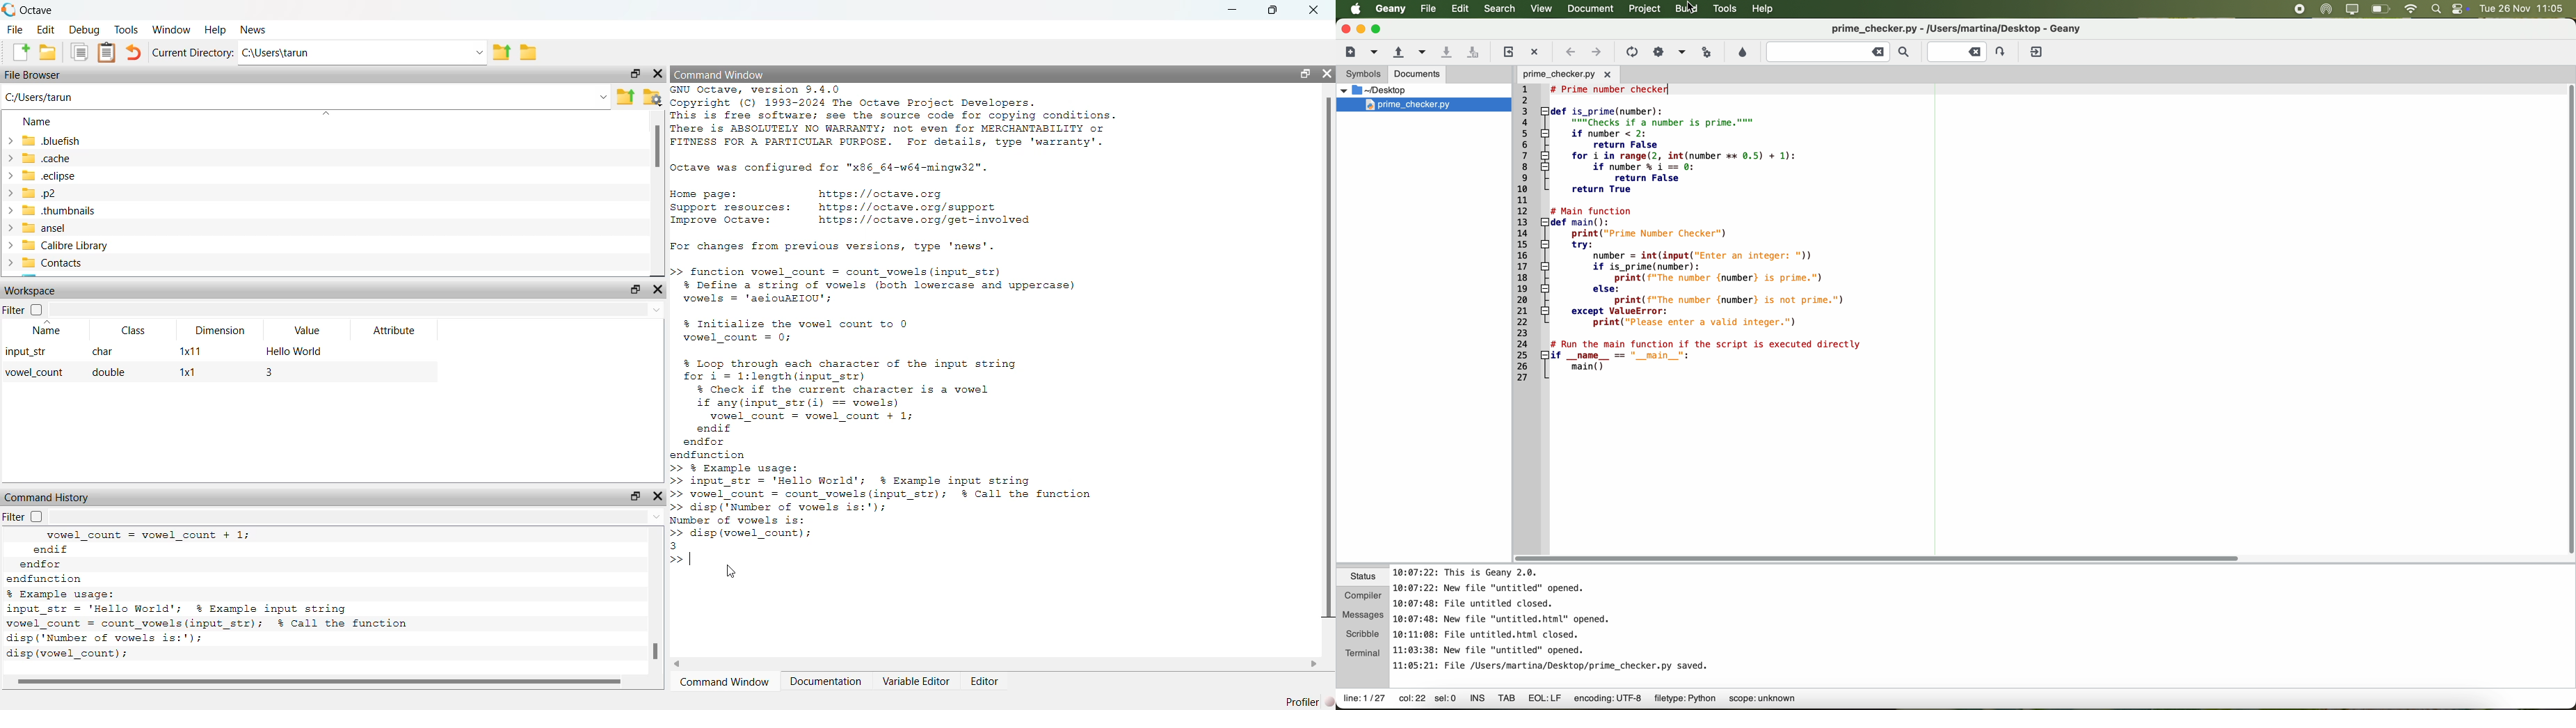  Describe the element at coordinates (48, 52) in the screenshot. I see `Open an existing file in editor` at that location.